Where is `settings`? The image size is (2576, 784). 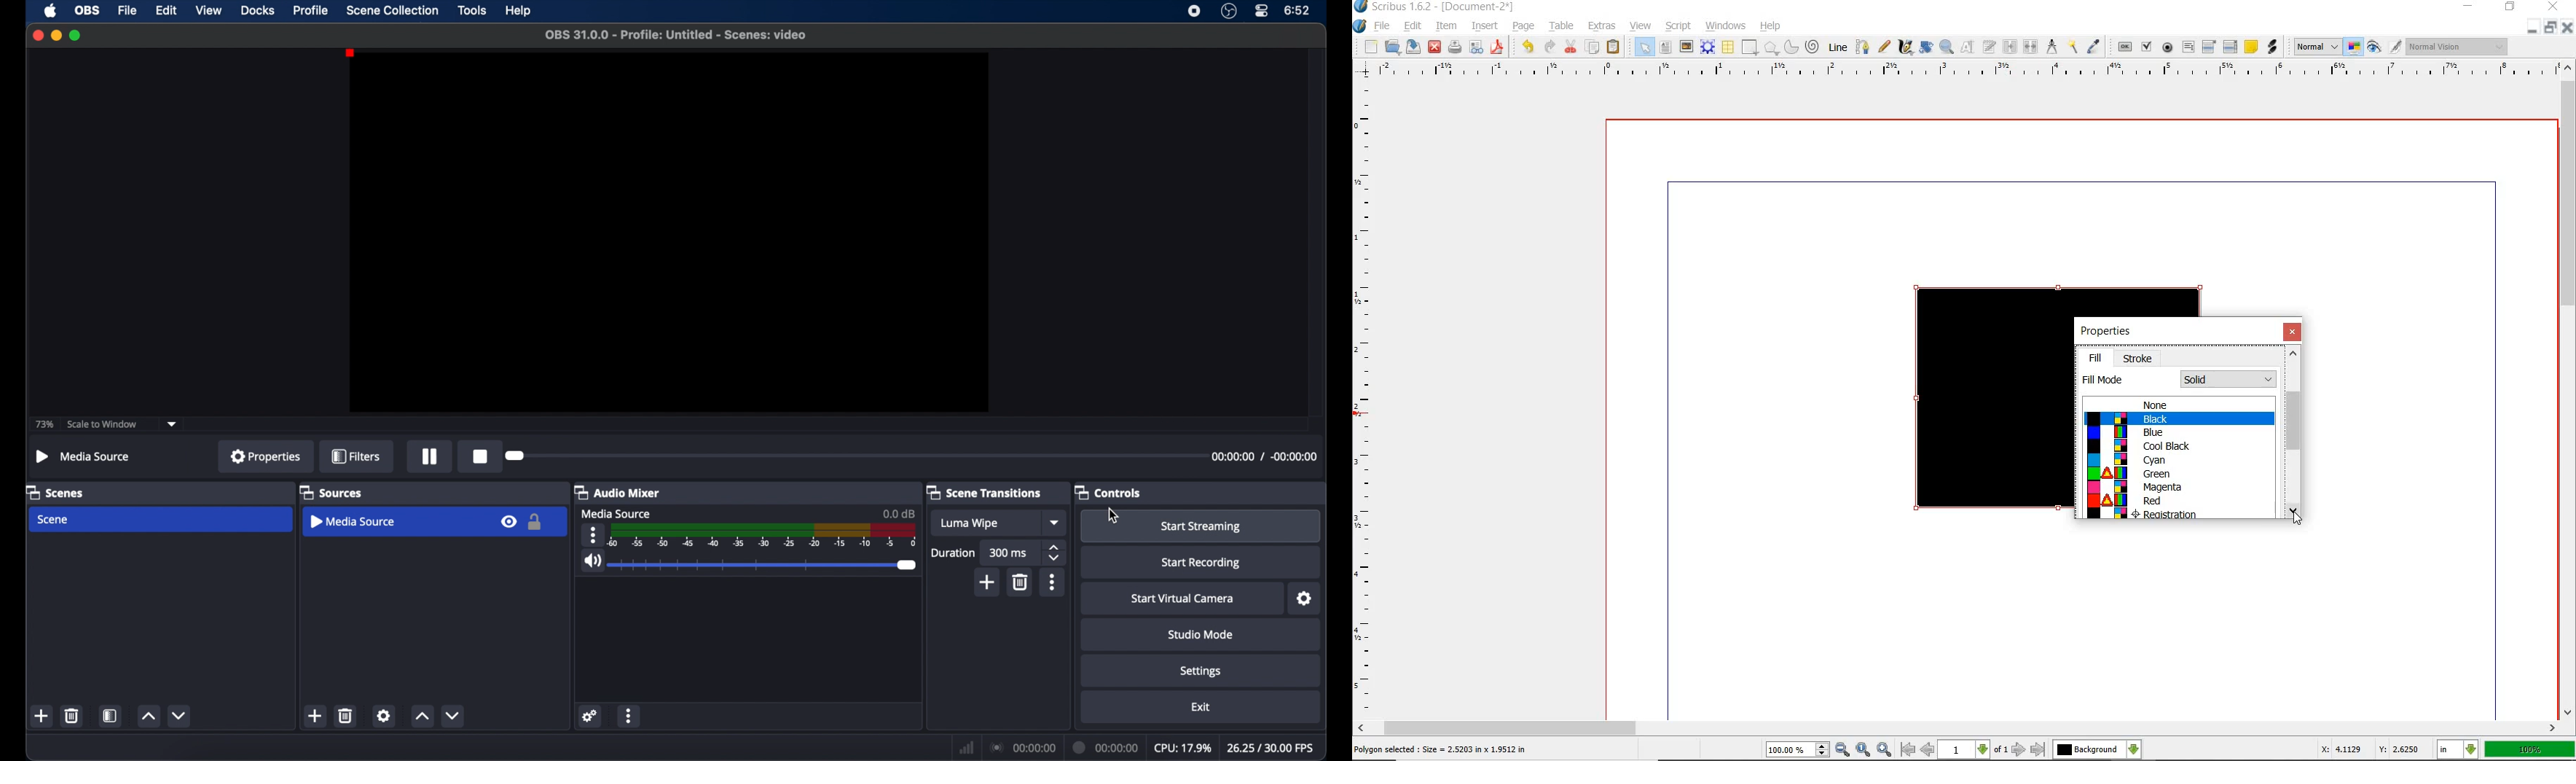
settings is located at coordinates (592, 717).